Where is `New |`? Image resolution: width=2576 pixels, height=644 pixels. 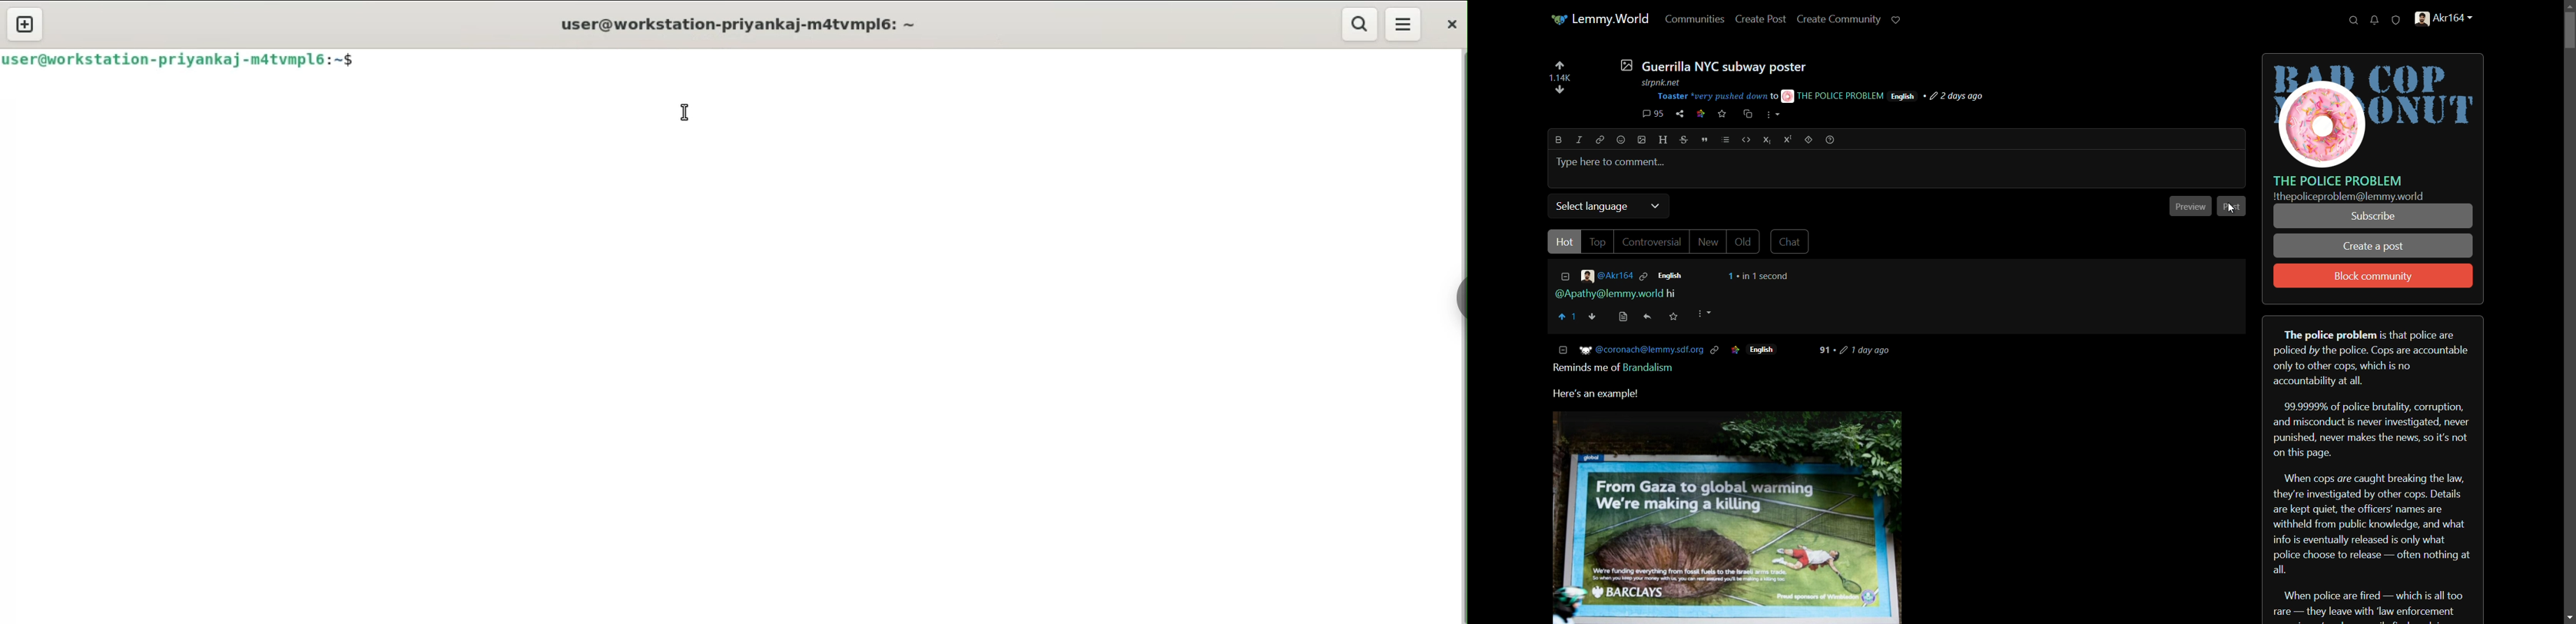
New | is located at coordinates (1709, 243).